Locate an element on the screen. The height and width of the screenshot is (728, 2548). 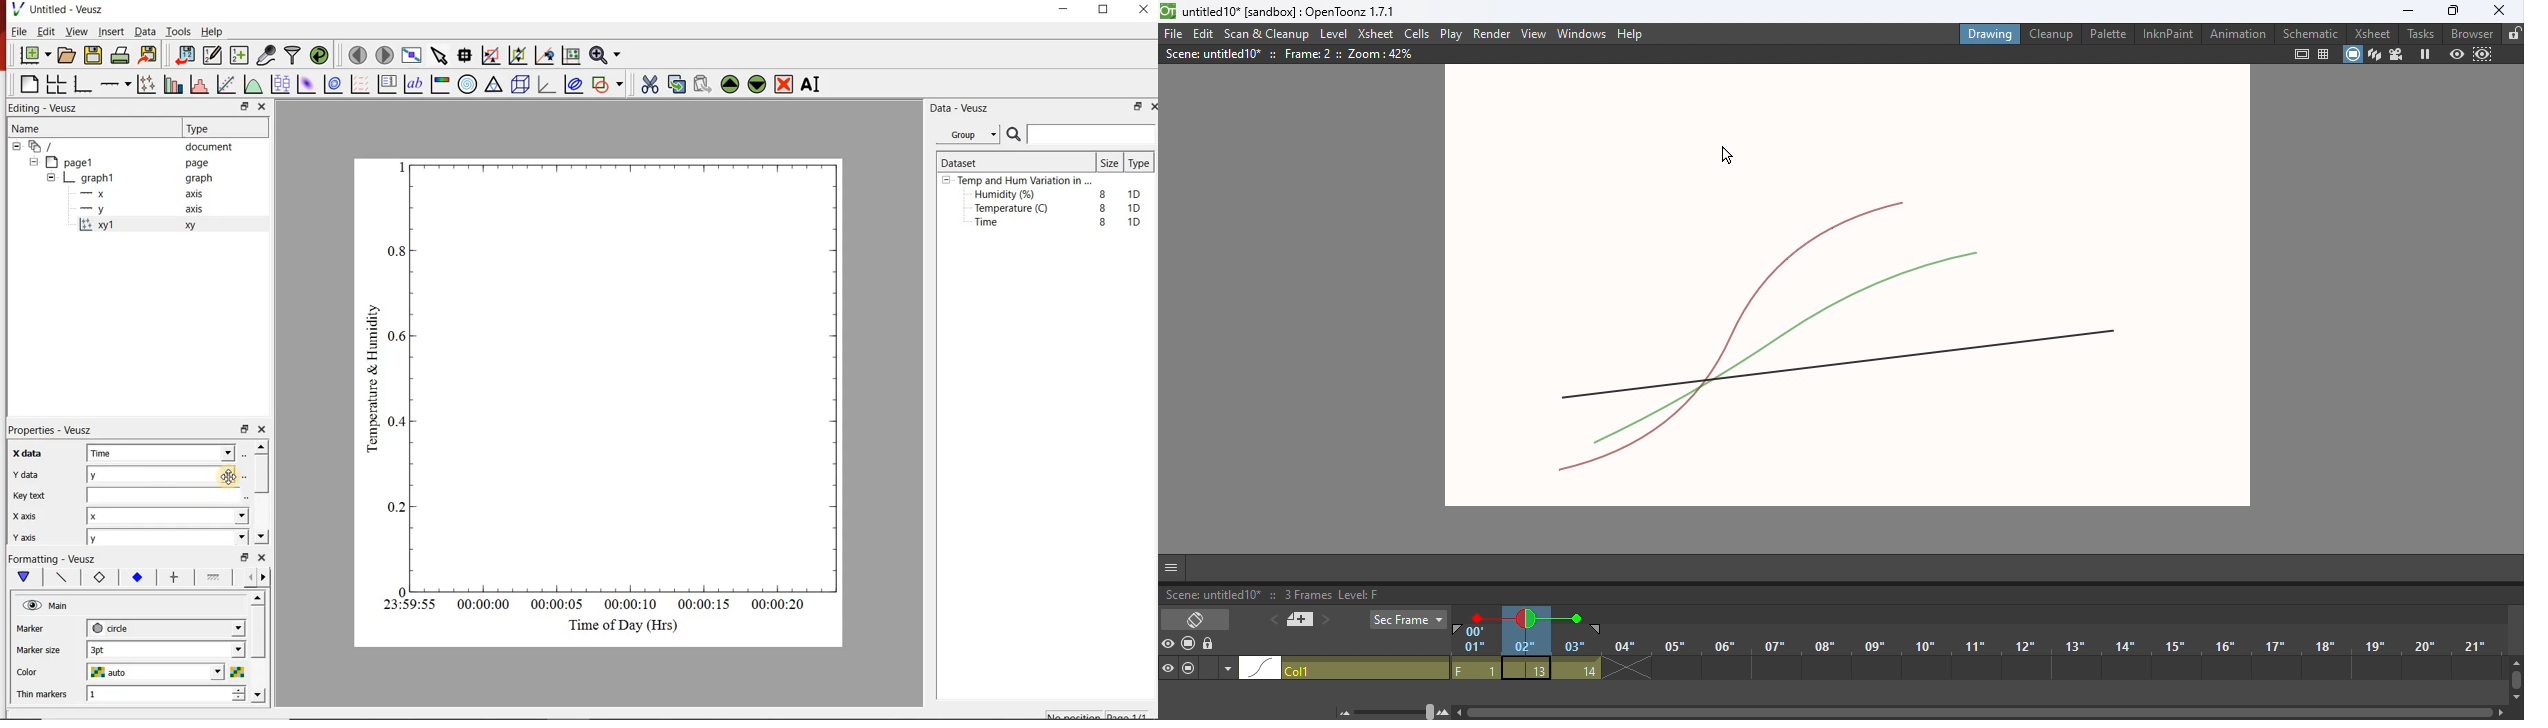
Color dropdown is located at coordinates (197, 672).